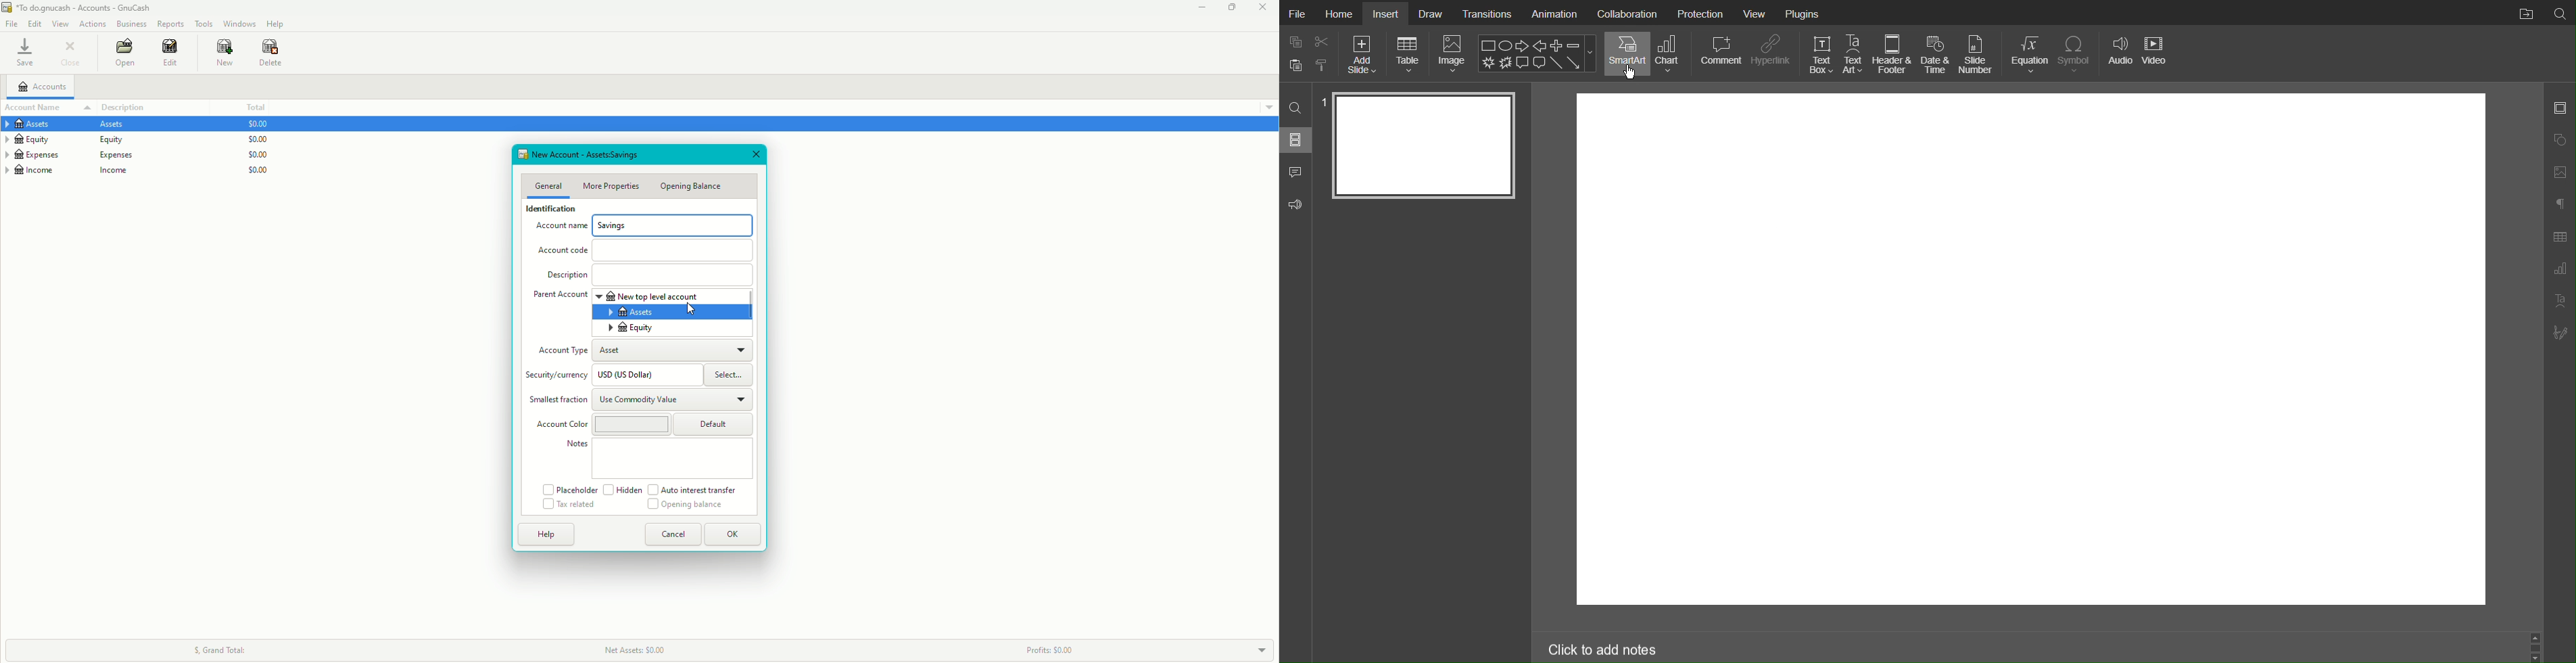 The width and height of the screenshot is (2576, 672). Describe the element at coordinates (1199, 8) in the screenshot. I see `Minimize` at that location.